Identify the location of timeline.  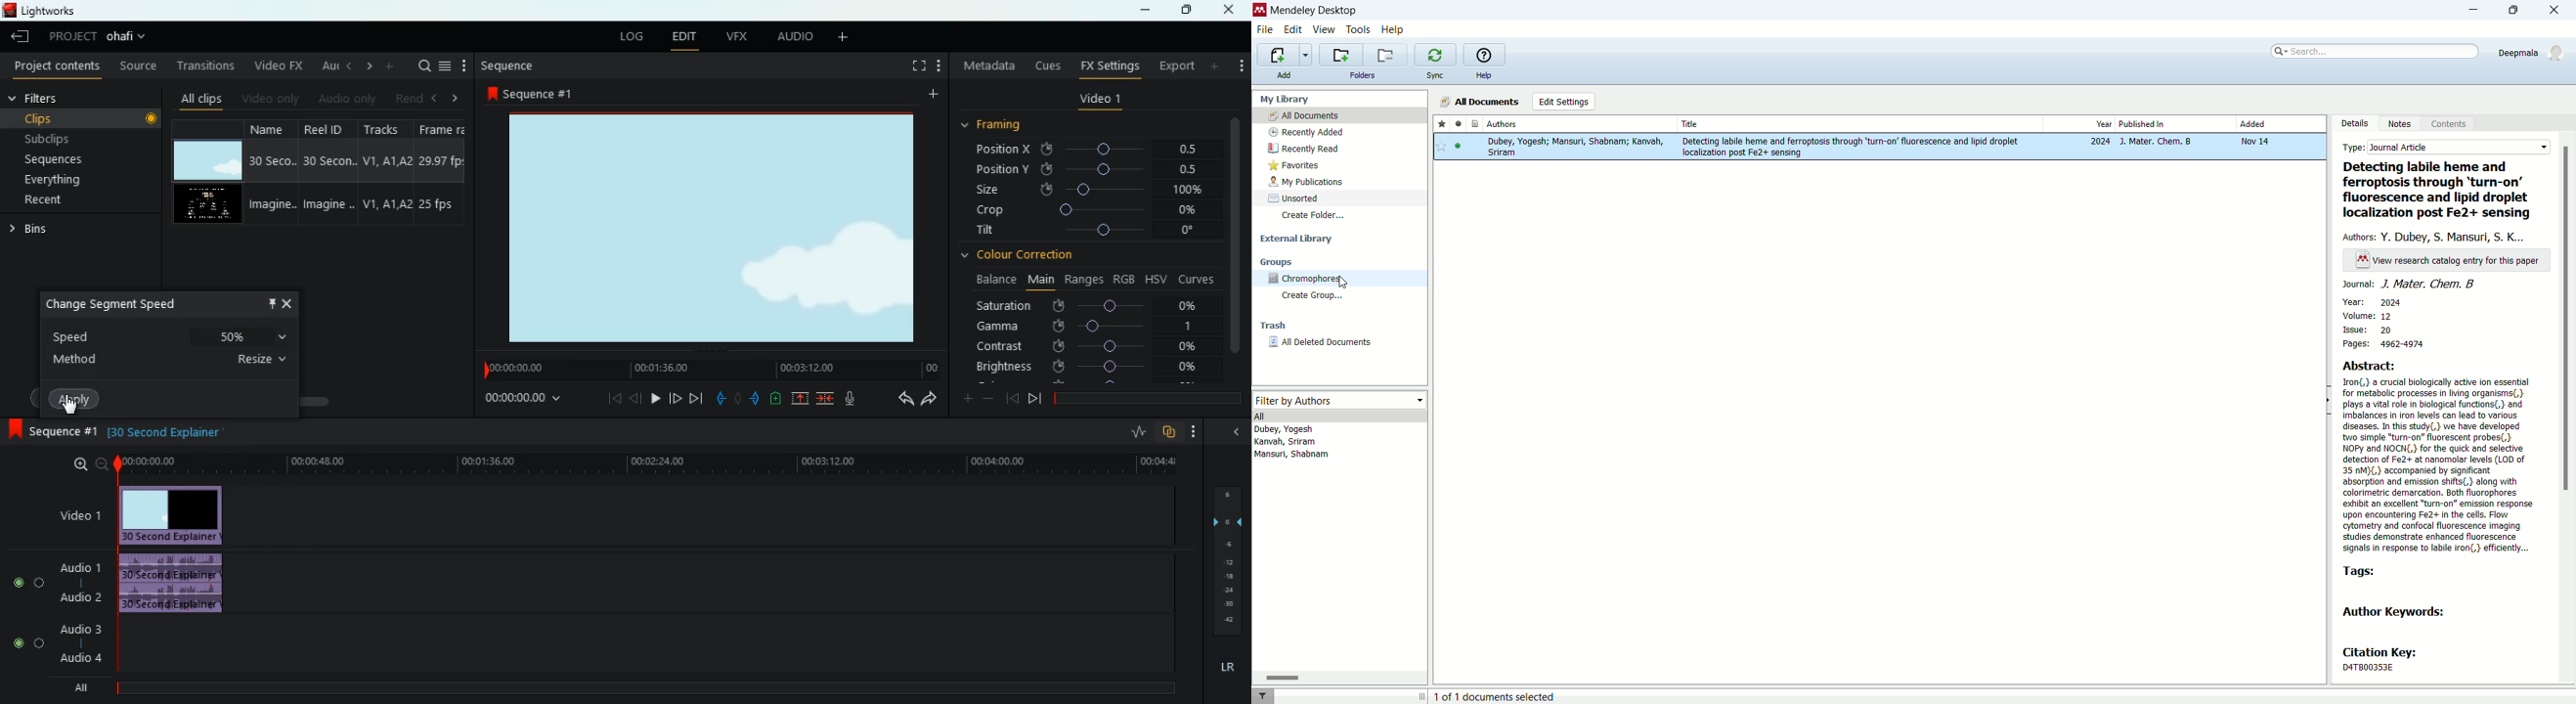
(1144, 396).